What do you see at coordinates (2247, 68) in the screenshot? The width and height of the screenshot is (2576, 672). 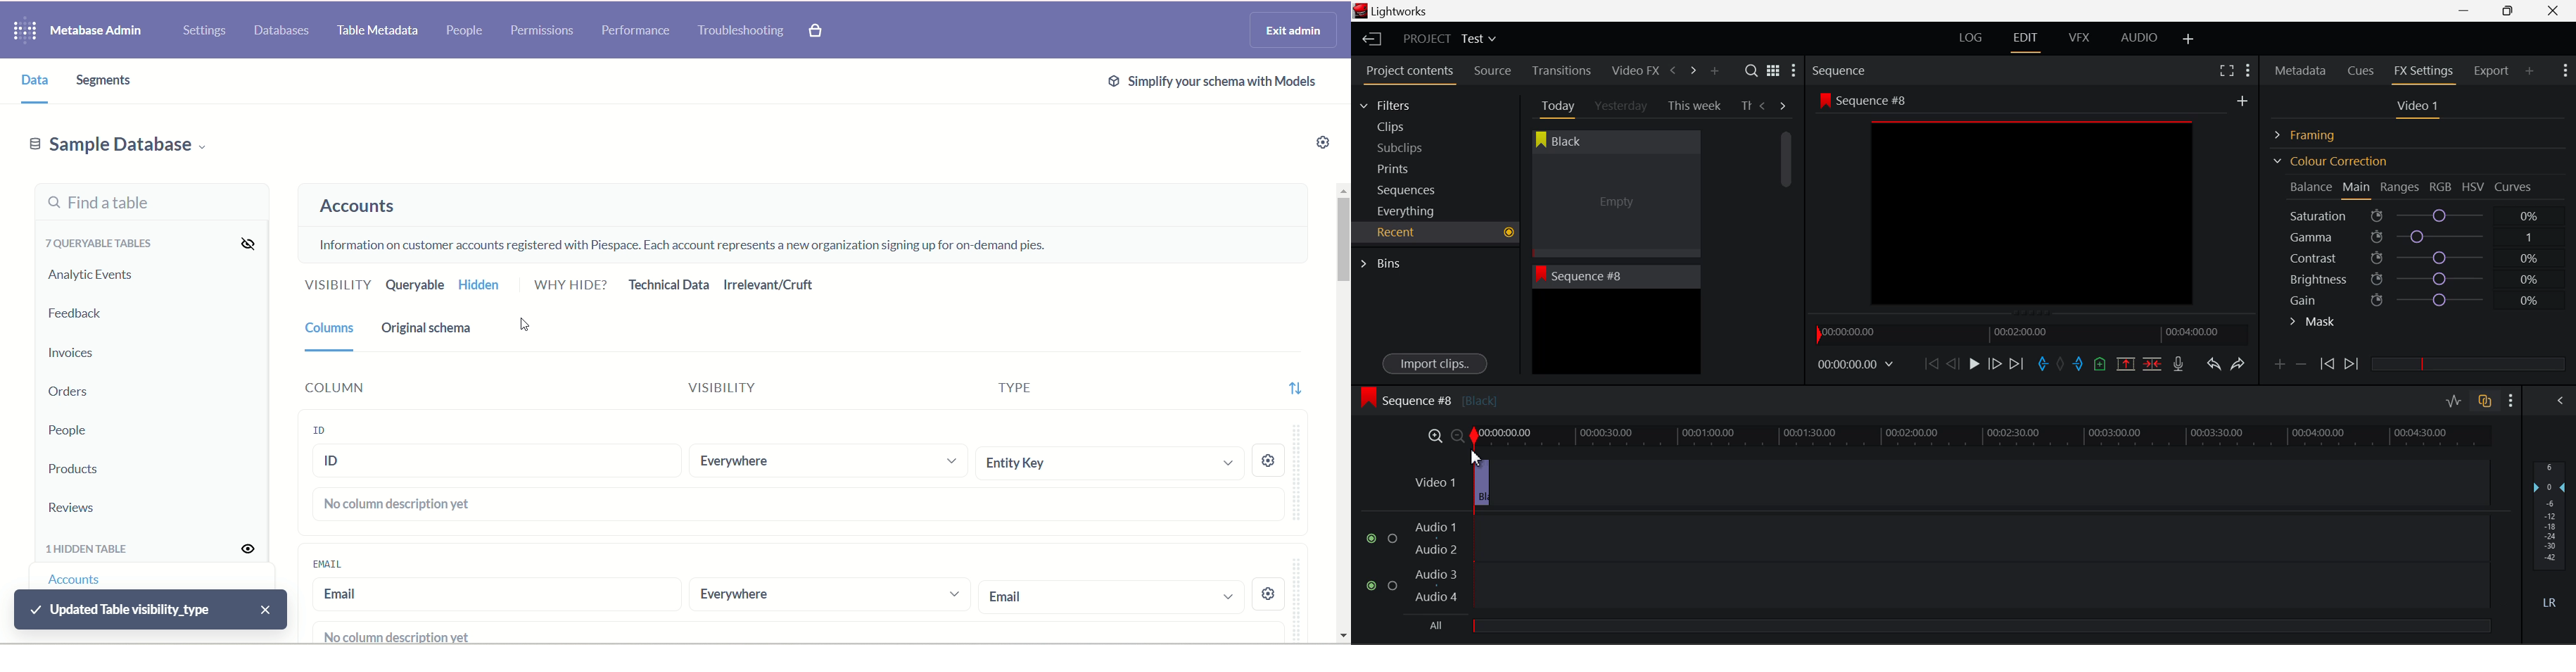 I see `Show Settings` at bounding box center [2247, 68].